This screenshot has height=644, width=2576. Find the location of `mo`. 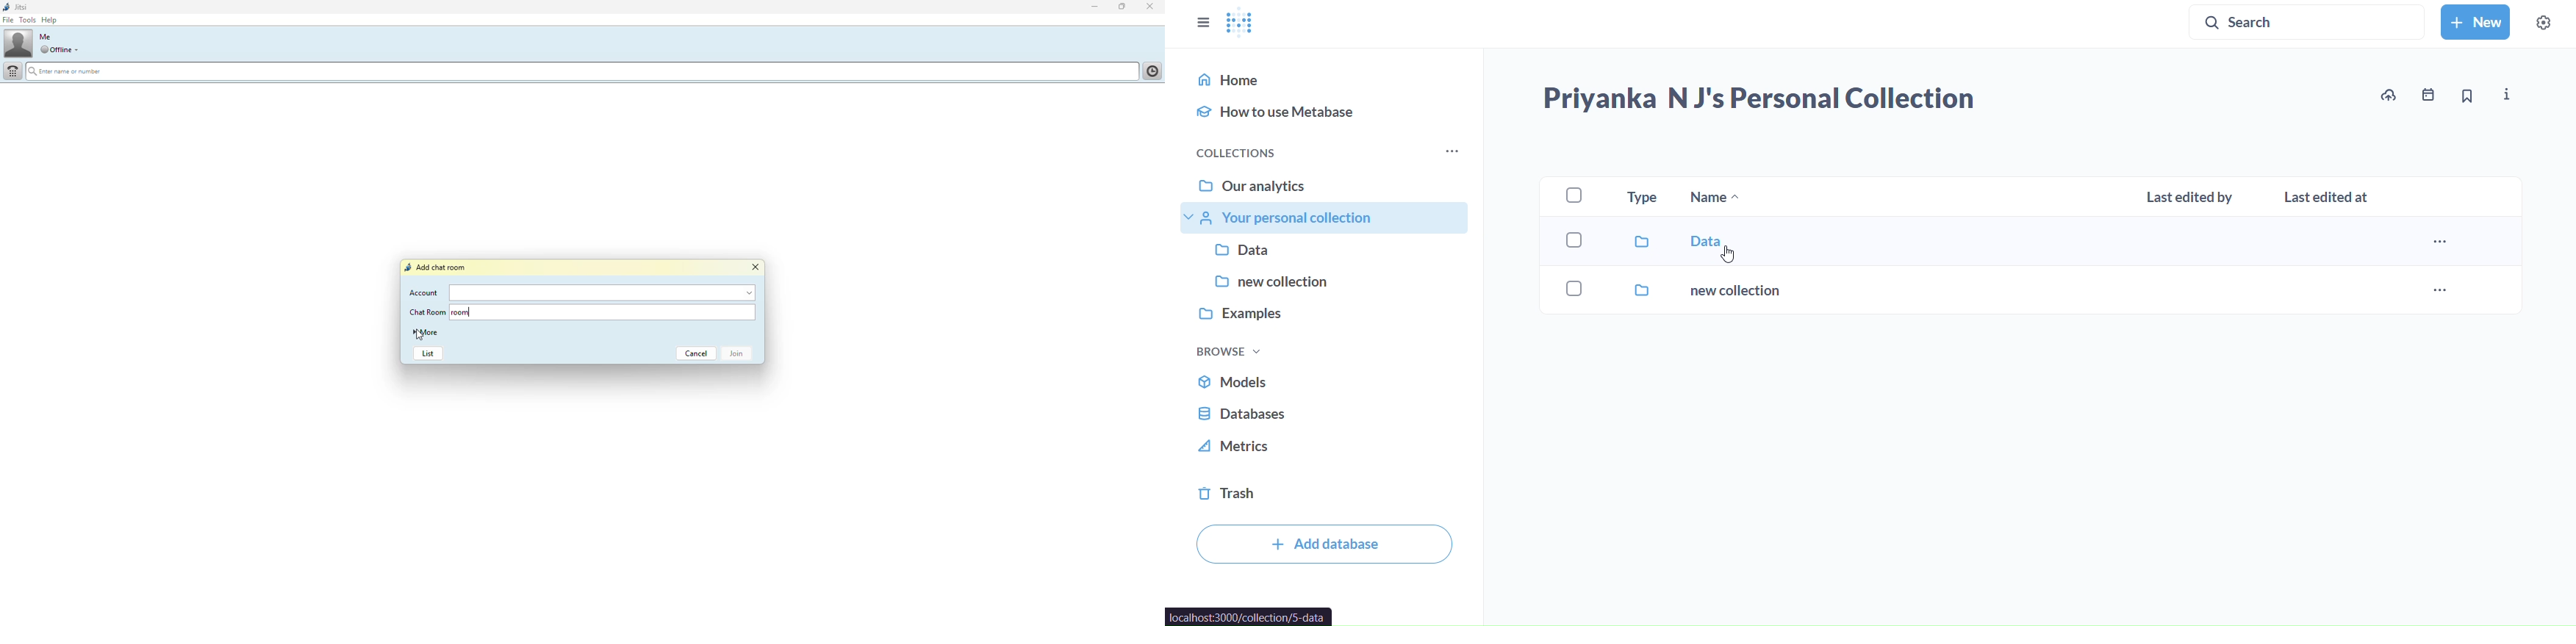

mo is located at coordinates (1450, 151).